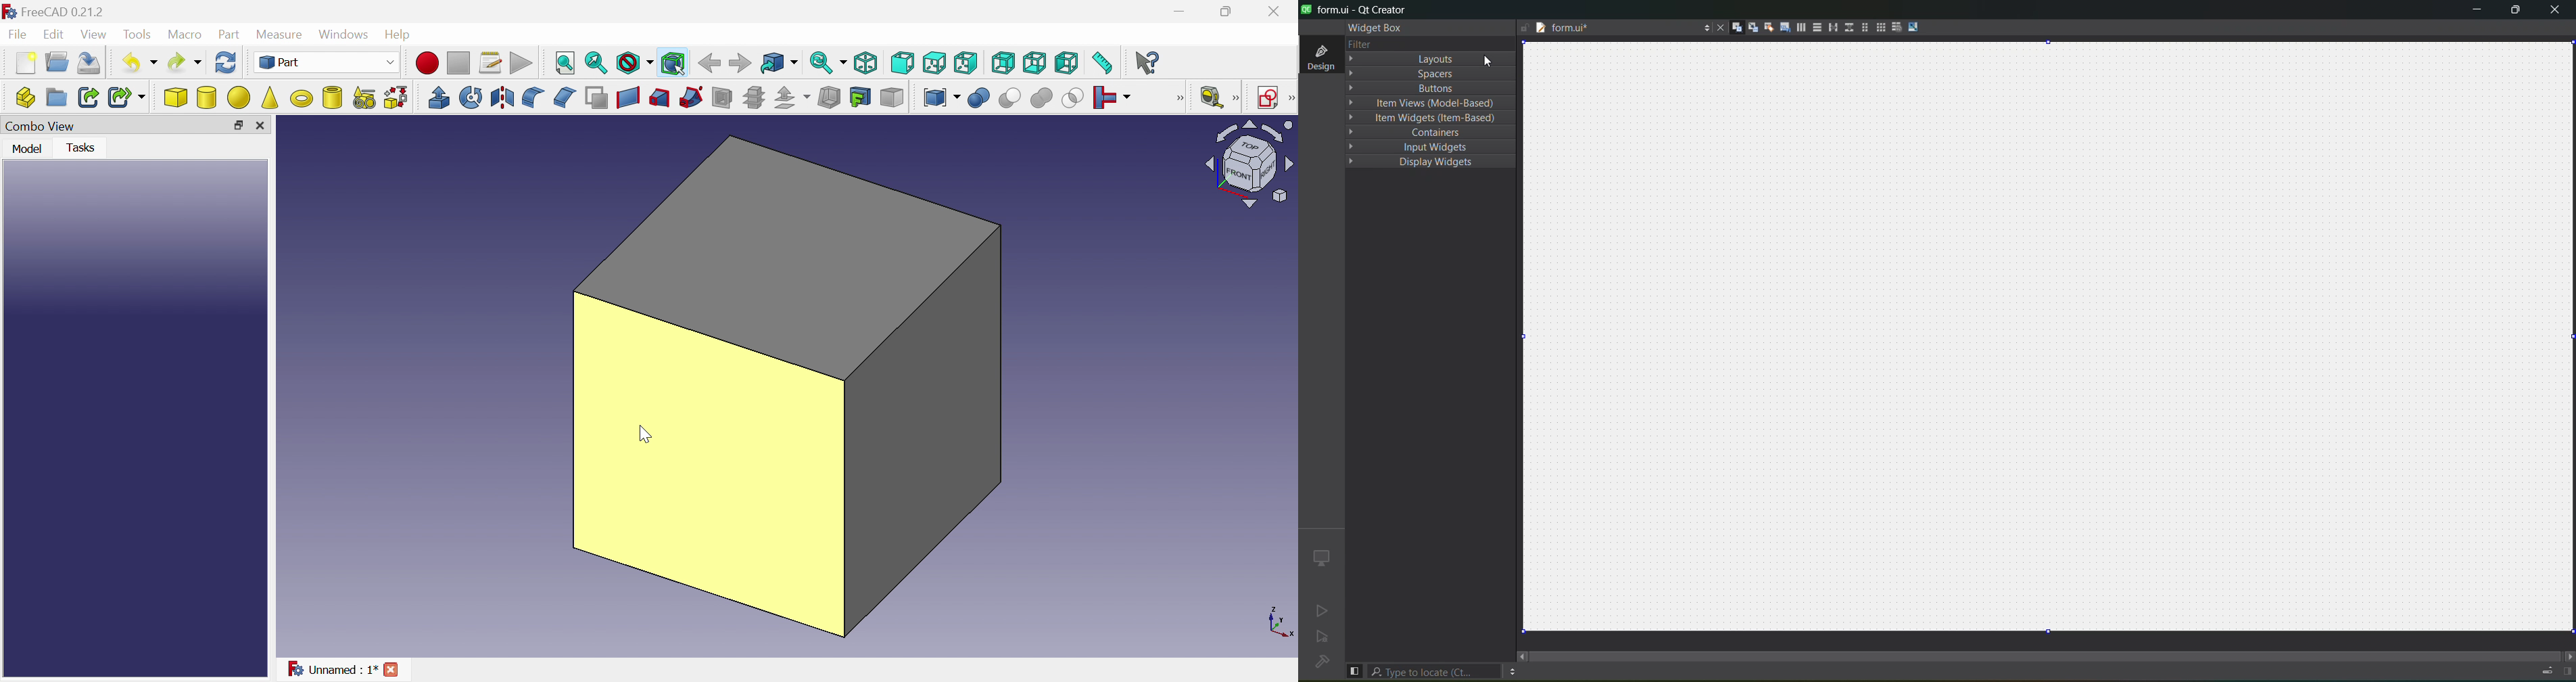  What do you see at coordinates (471, 97) in the screenshot?
I see `Revolve...` at bounding box center [471, 97].